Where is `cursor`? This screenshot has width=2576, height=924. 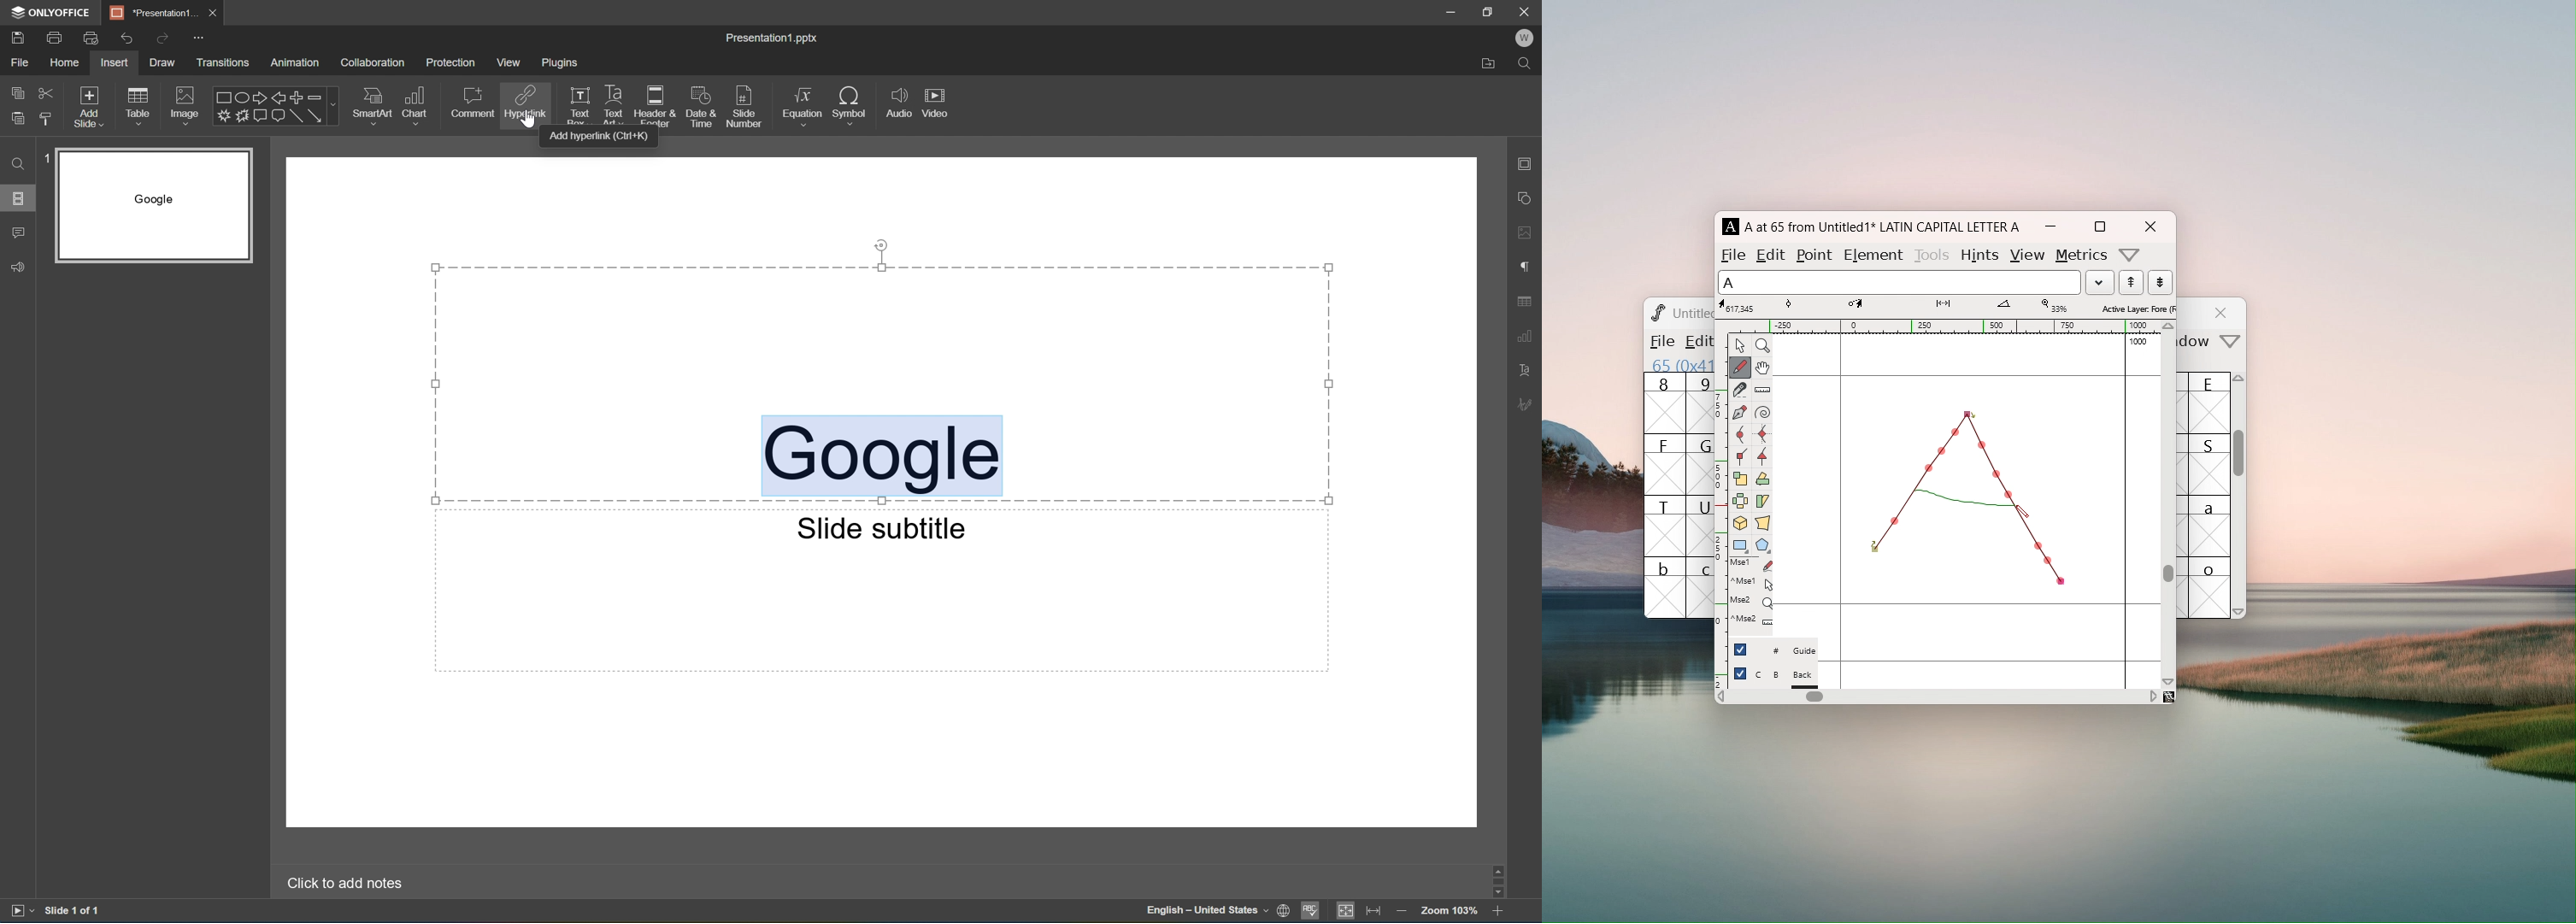 cursor is located at coordinates (2021, 514).